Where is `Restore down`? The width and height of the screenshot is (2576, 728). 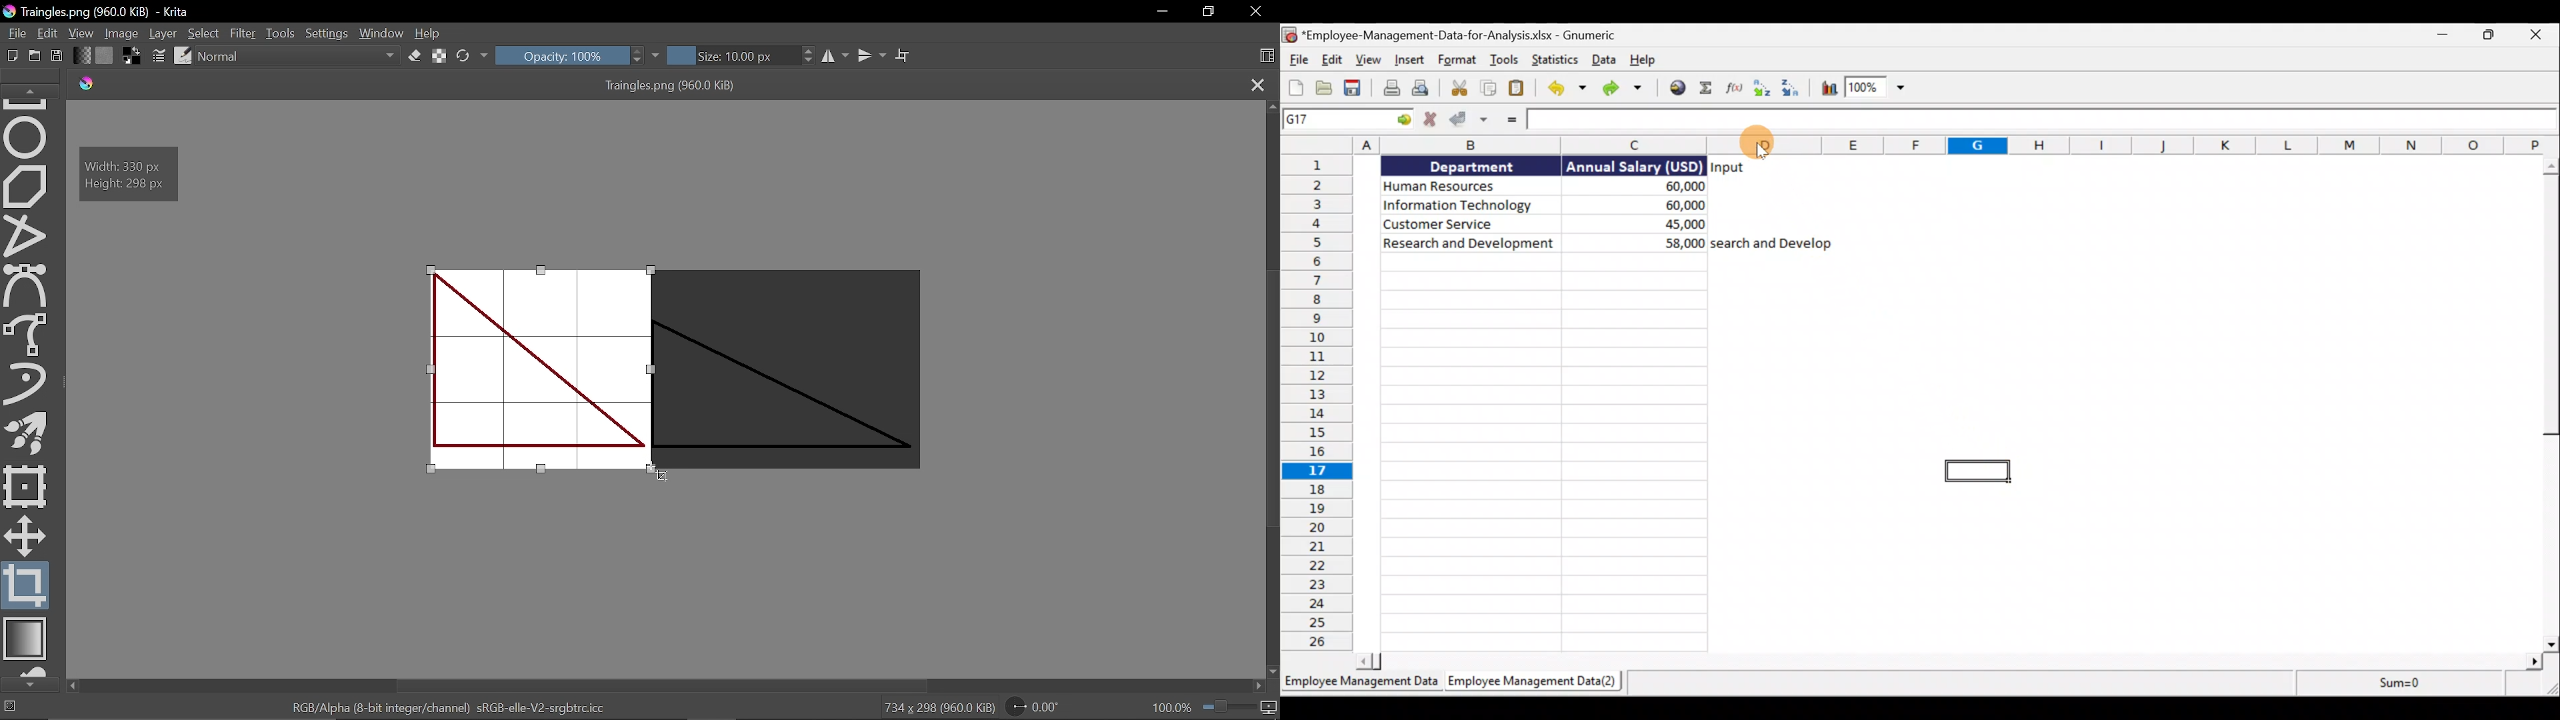 Restore down is located at coordinates (1209, 12).